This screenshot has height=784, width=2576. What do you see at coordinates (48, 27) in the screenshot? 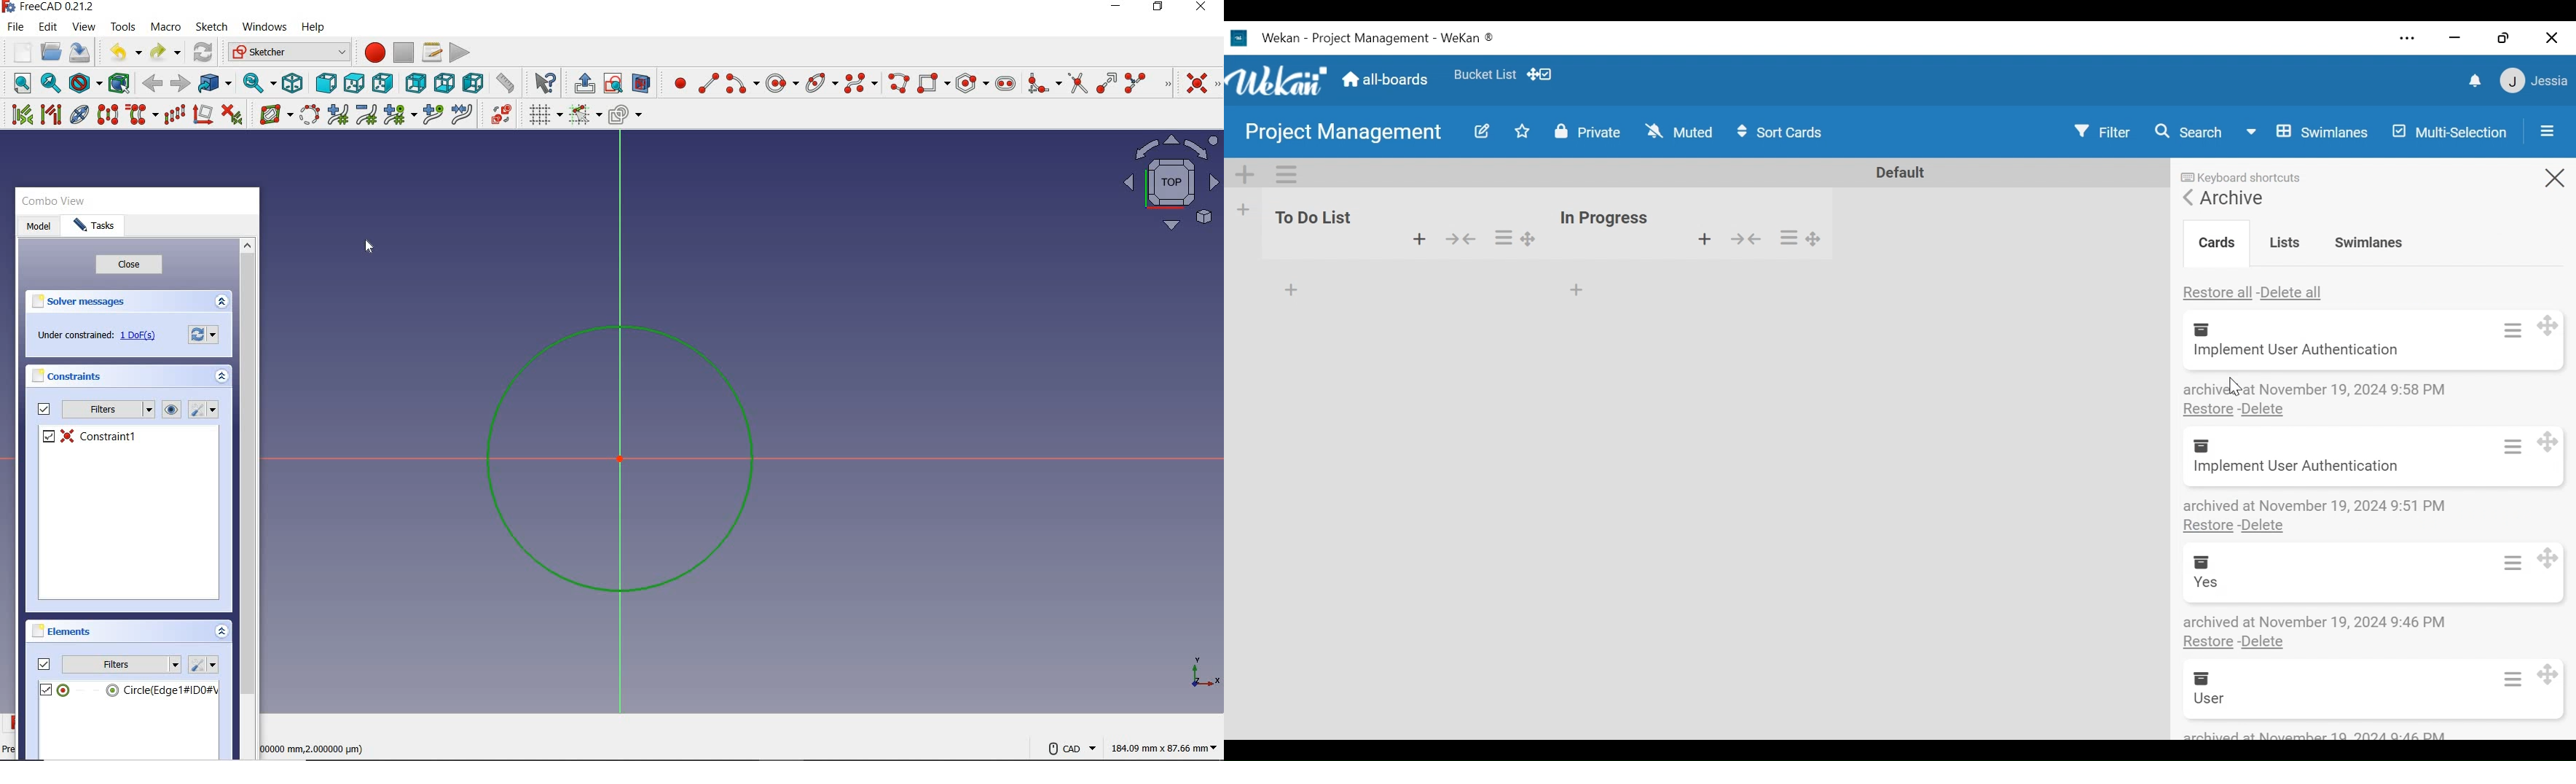
I see `edit` at bounding box center [48, 27].